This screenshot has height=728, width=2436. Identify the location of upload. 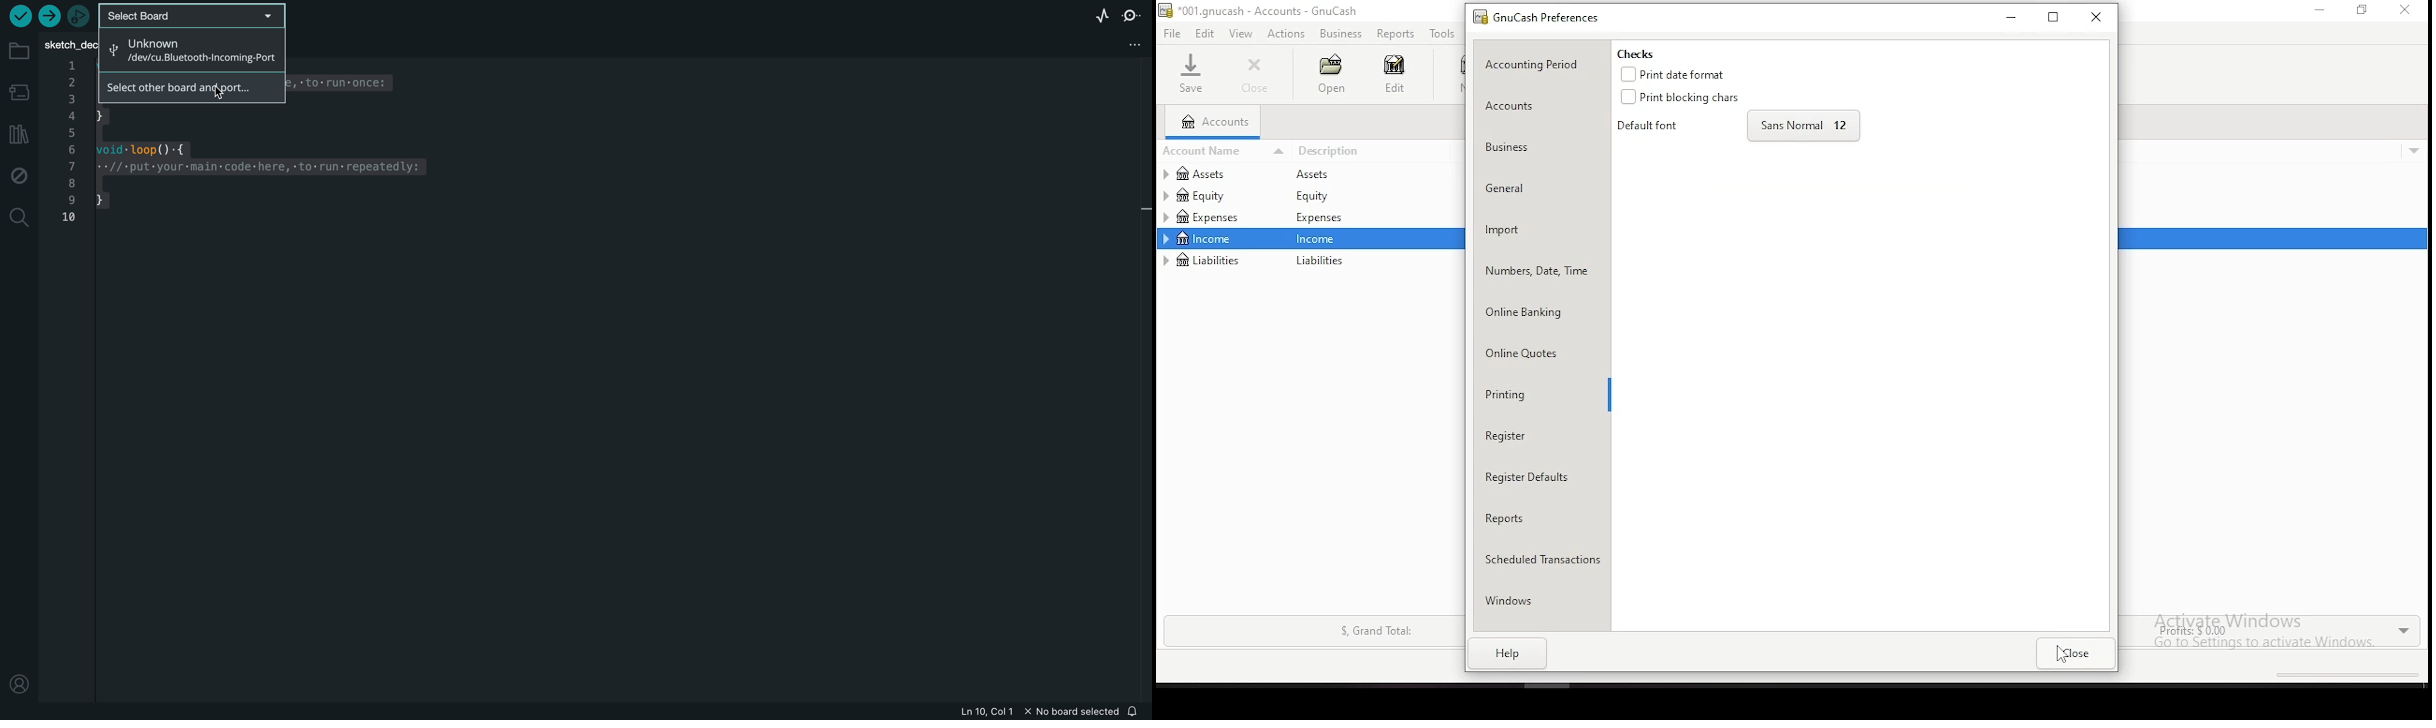
(51, 18).